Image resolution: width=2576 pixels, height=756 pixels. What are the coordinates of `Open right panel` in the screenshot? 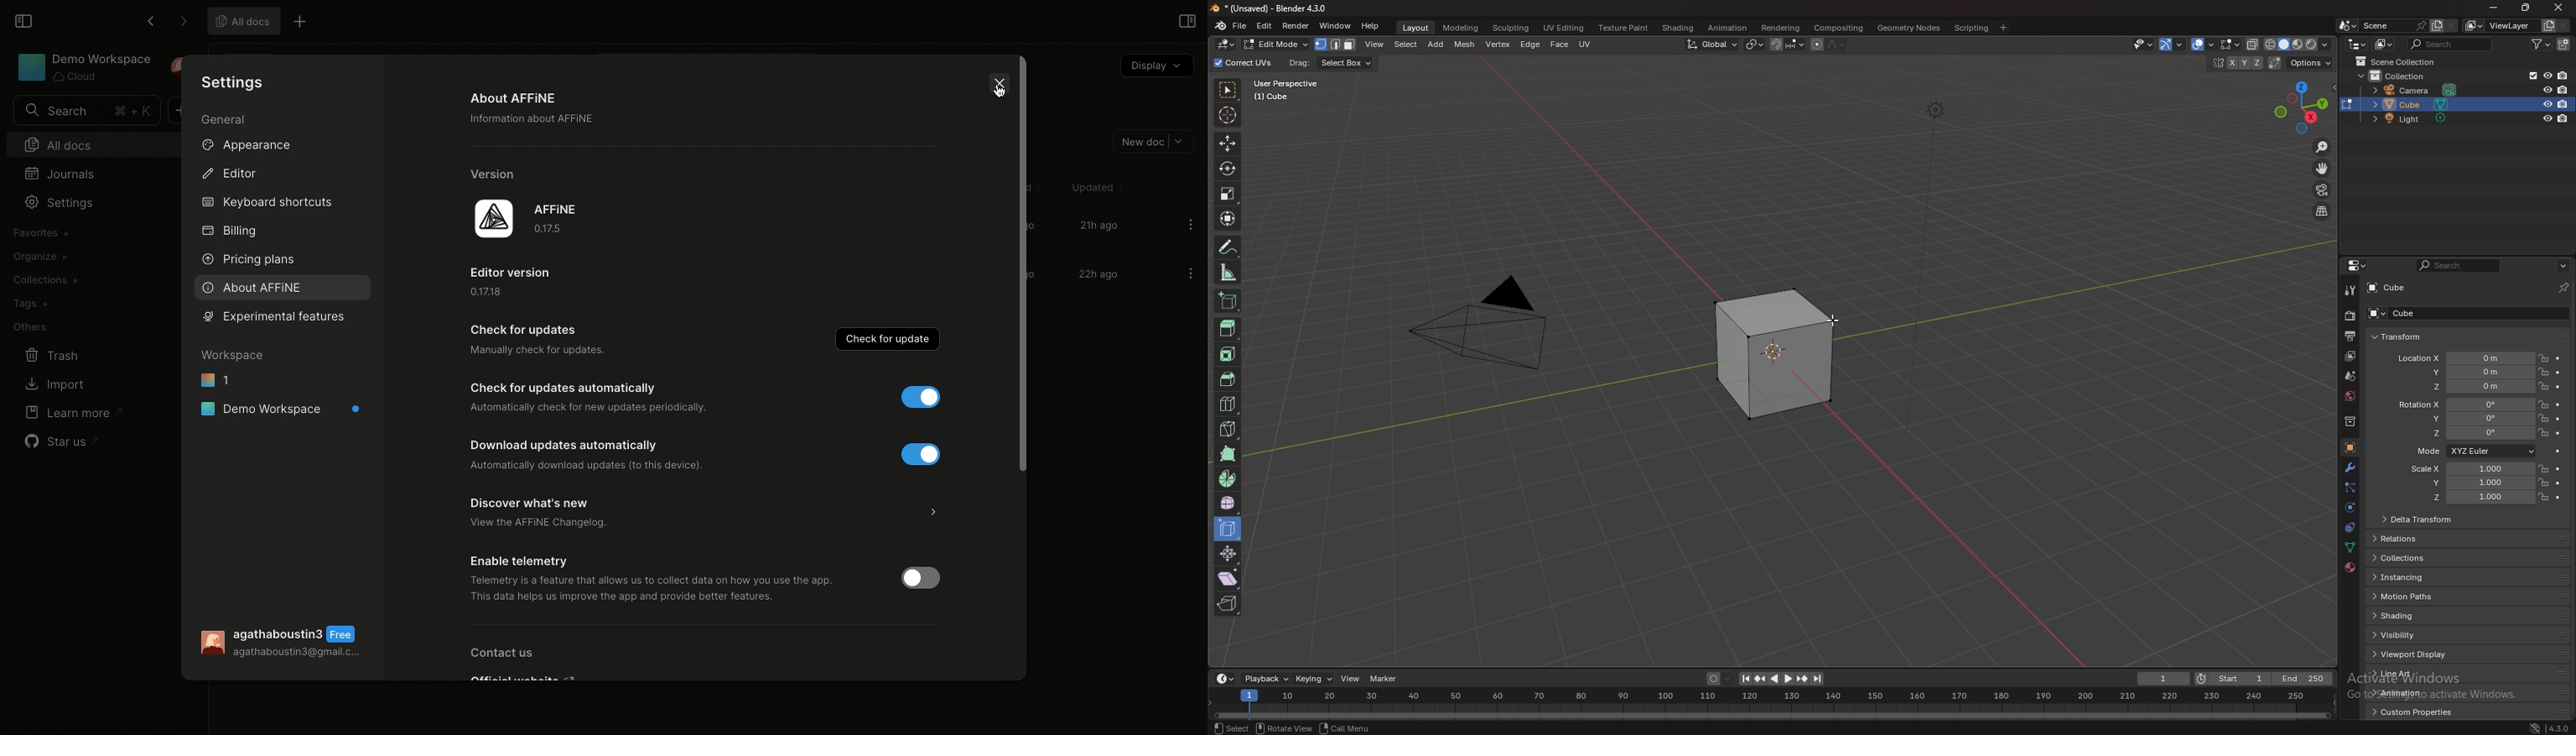 It's located at (1185, 20).